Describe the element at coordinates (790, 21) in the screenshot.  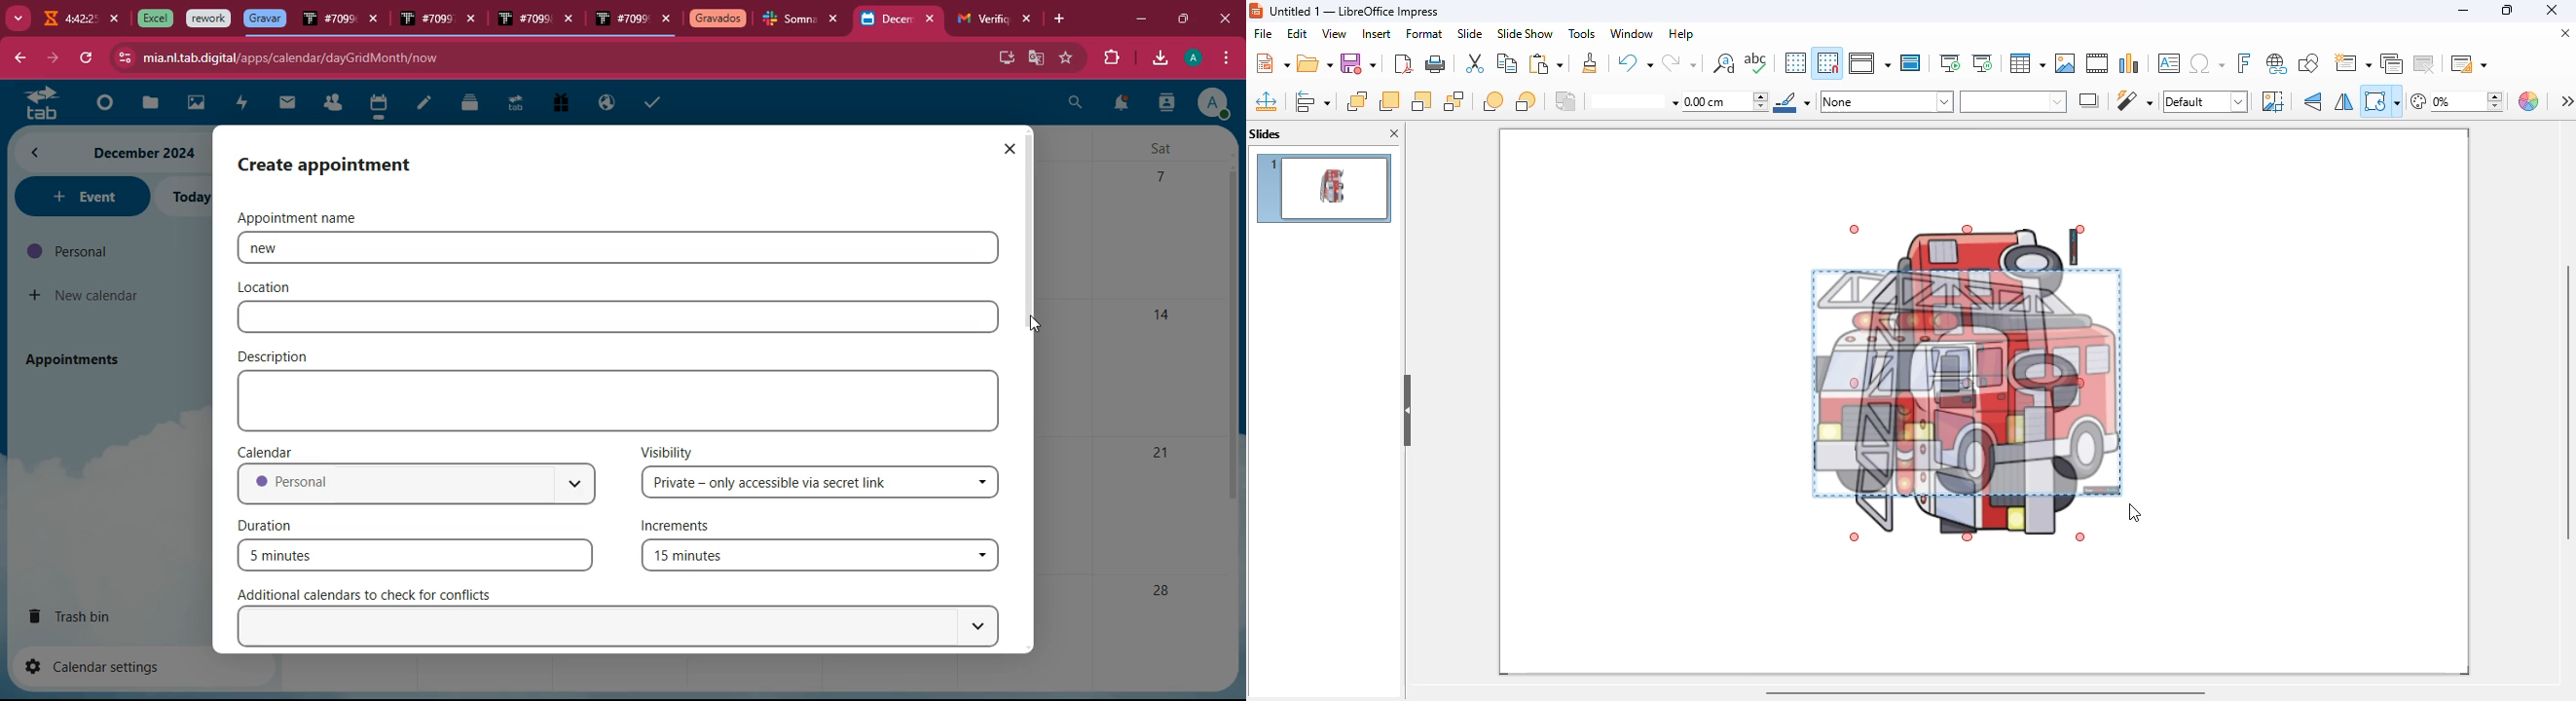
I see `tab` at that location.